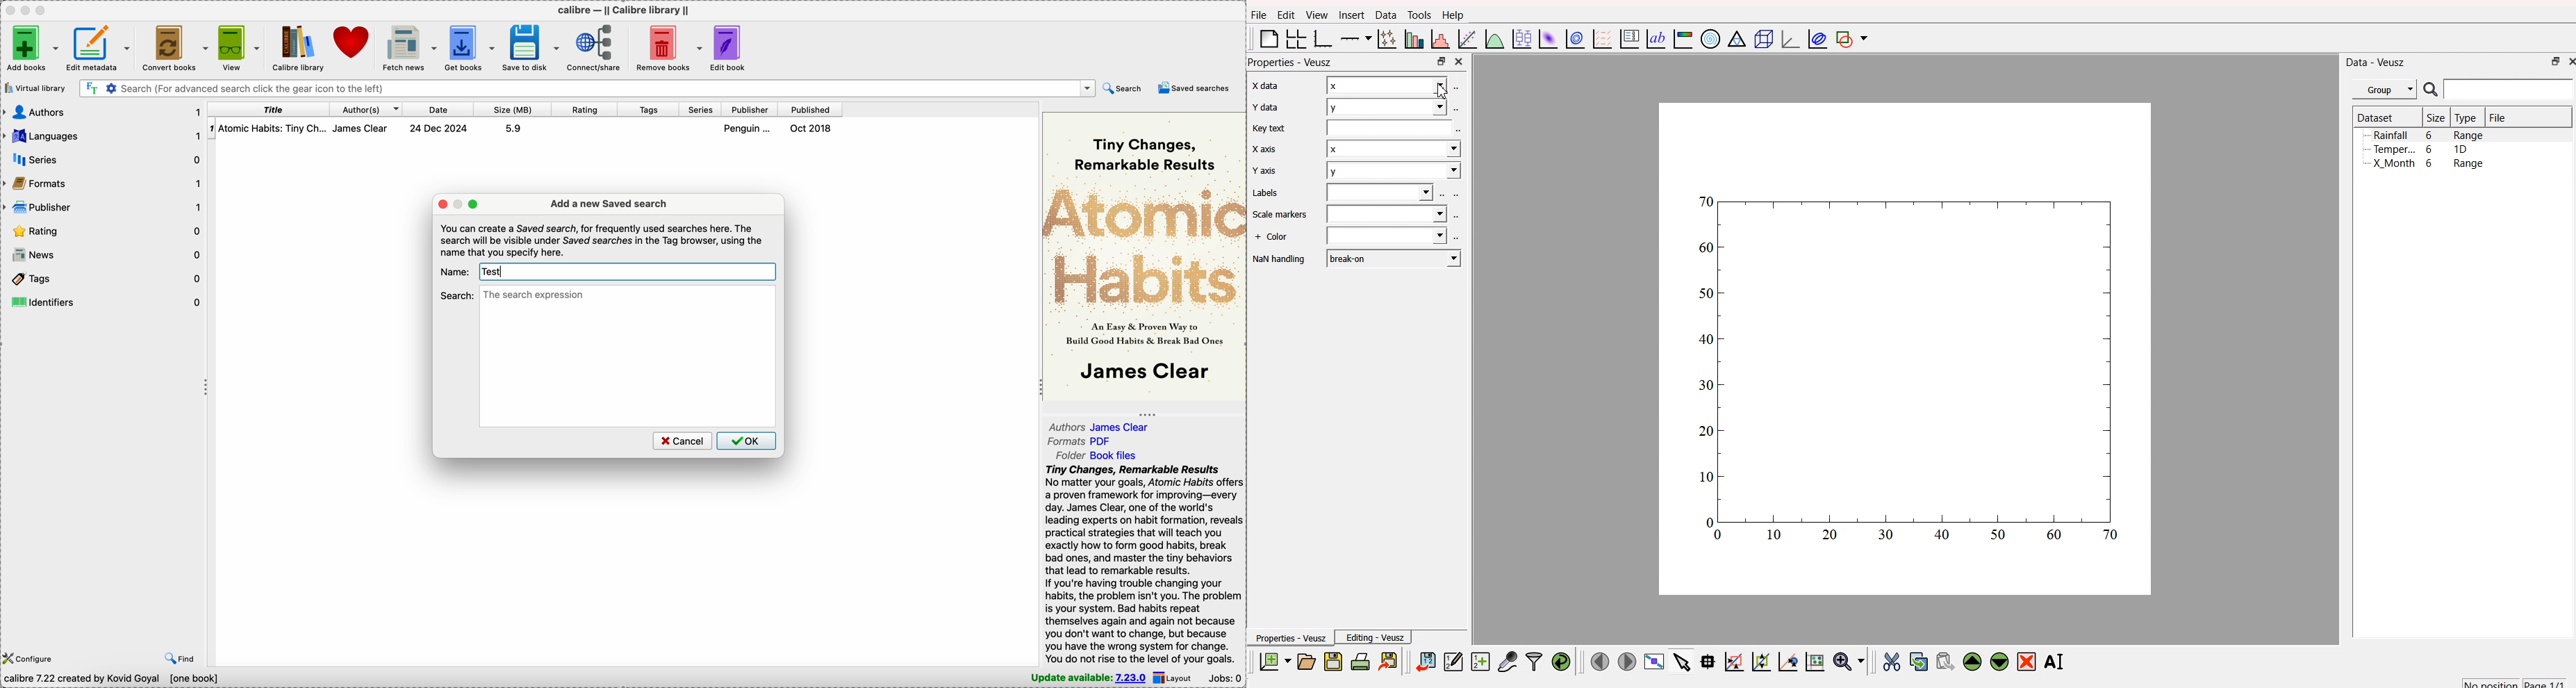  Describe the element at coordinates (650, 110) in the screenshot. I see `tags` at that location.